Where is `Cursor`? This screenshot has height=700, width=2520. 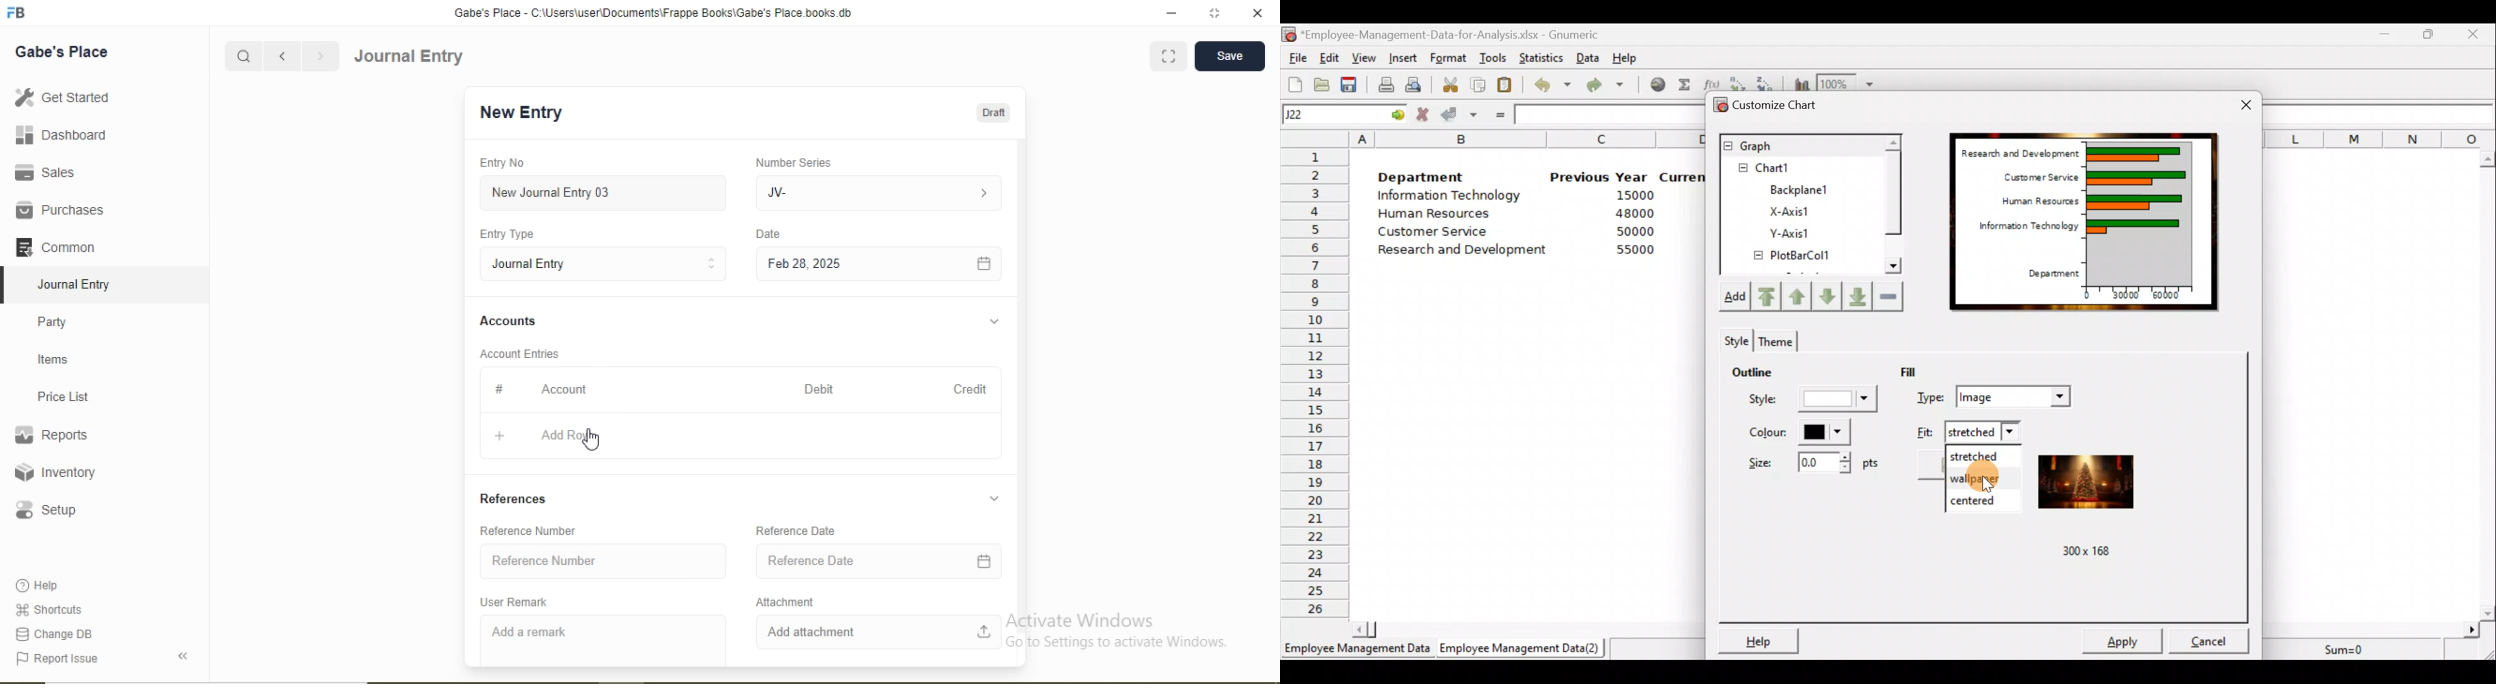 Cursor is located at coordinates (594, 442).